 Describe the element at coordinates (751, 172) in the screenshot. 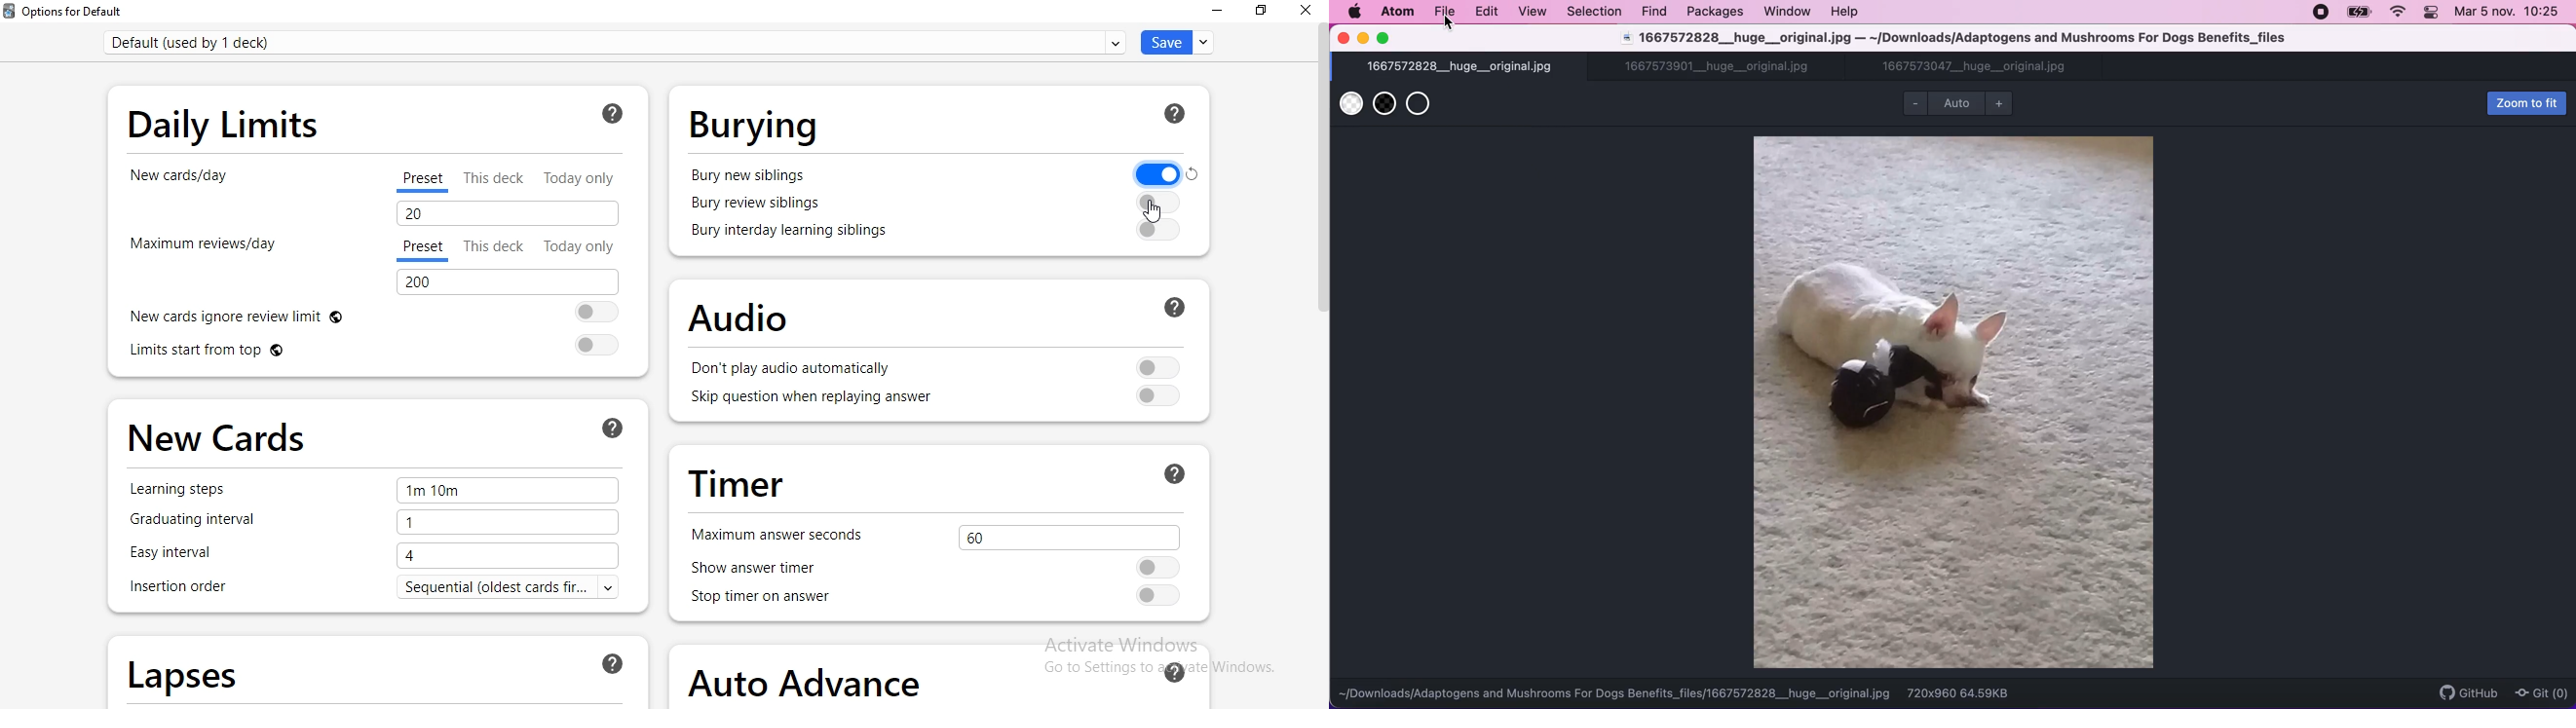

I see `bury new siblings` at that location.